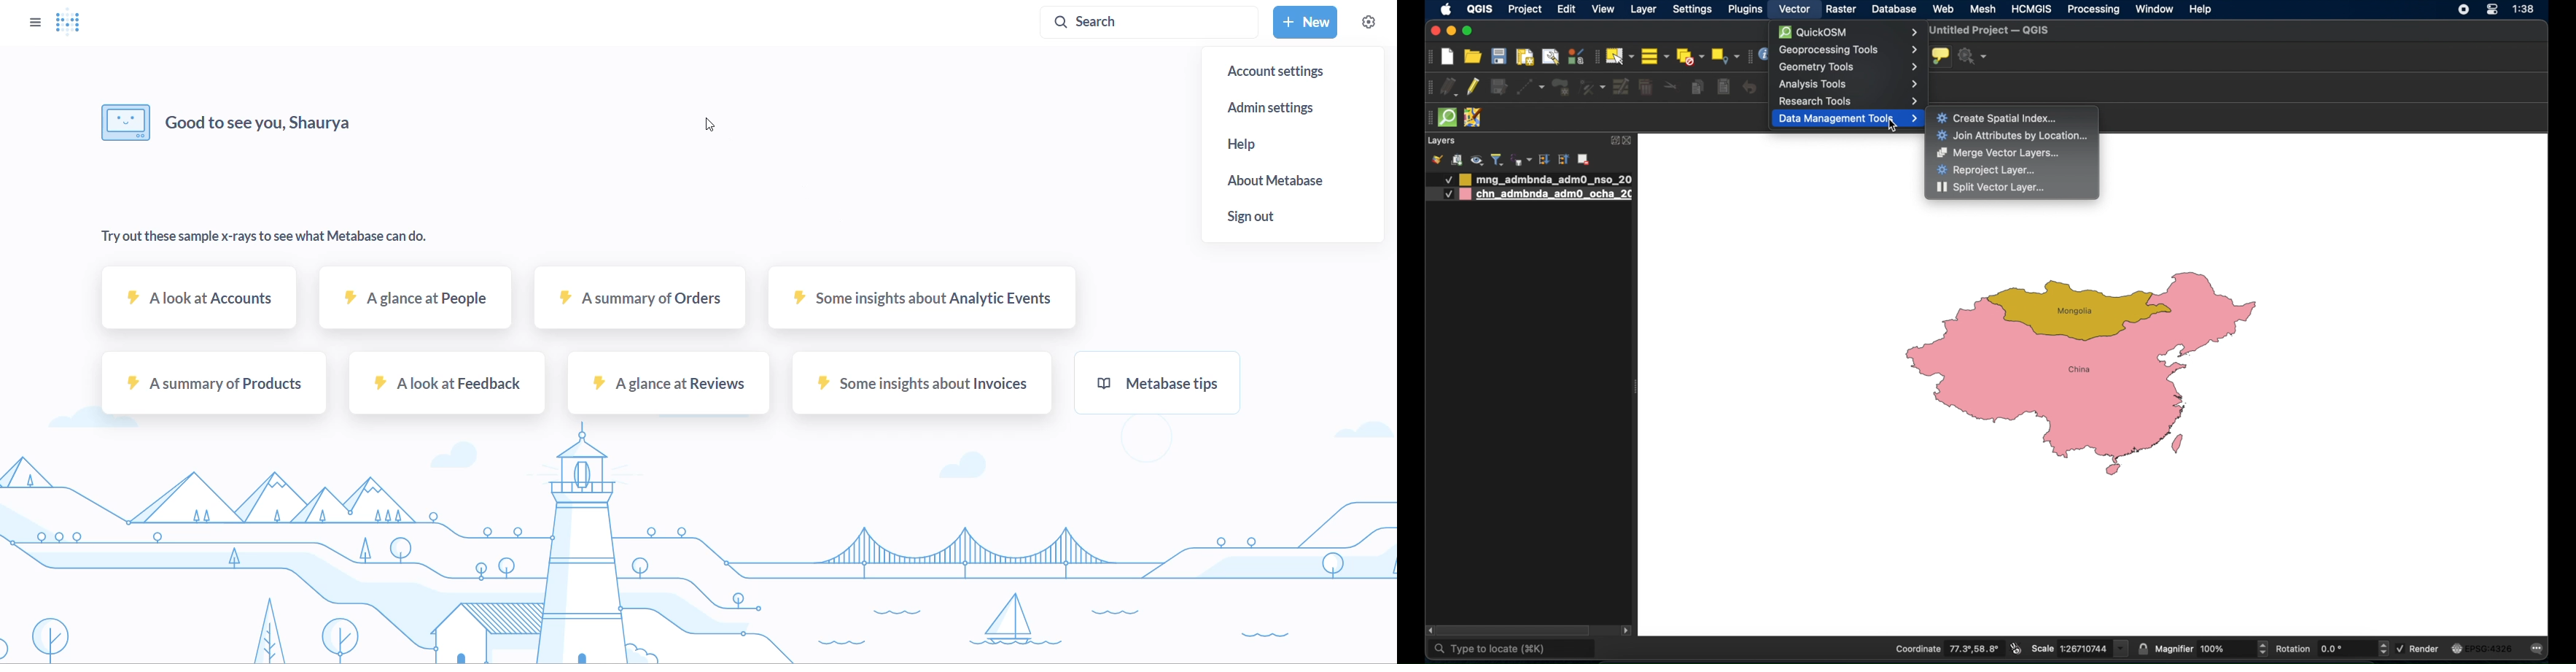 Image resolution: width=2576 pixels, height=672 pixels. What do you see at coordinates (1430, 88) in the screenshot?
I see `digitizing toolbar` at bounding box center [1430, 88].